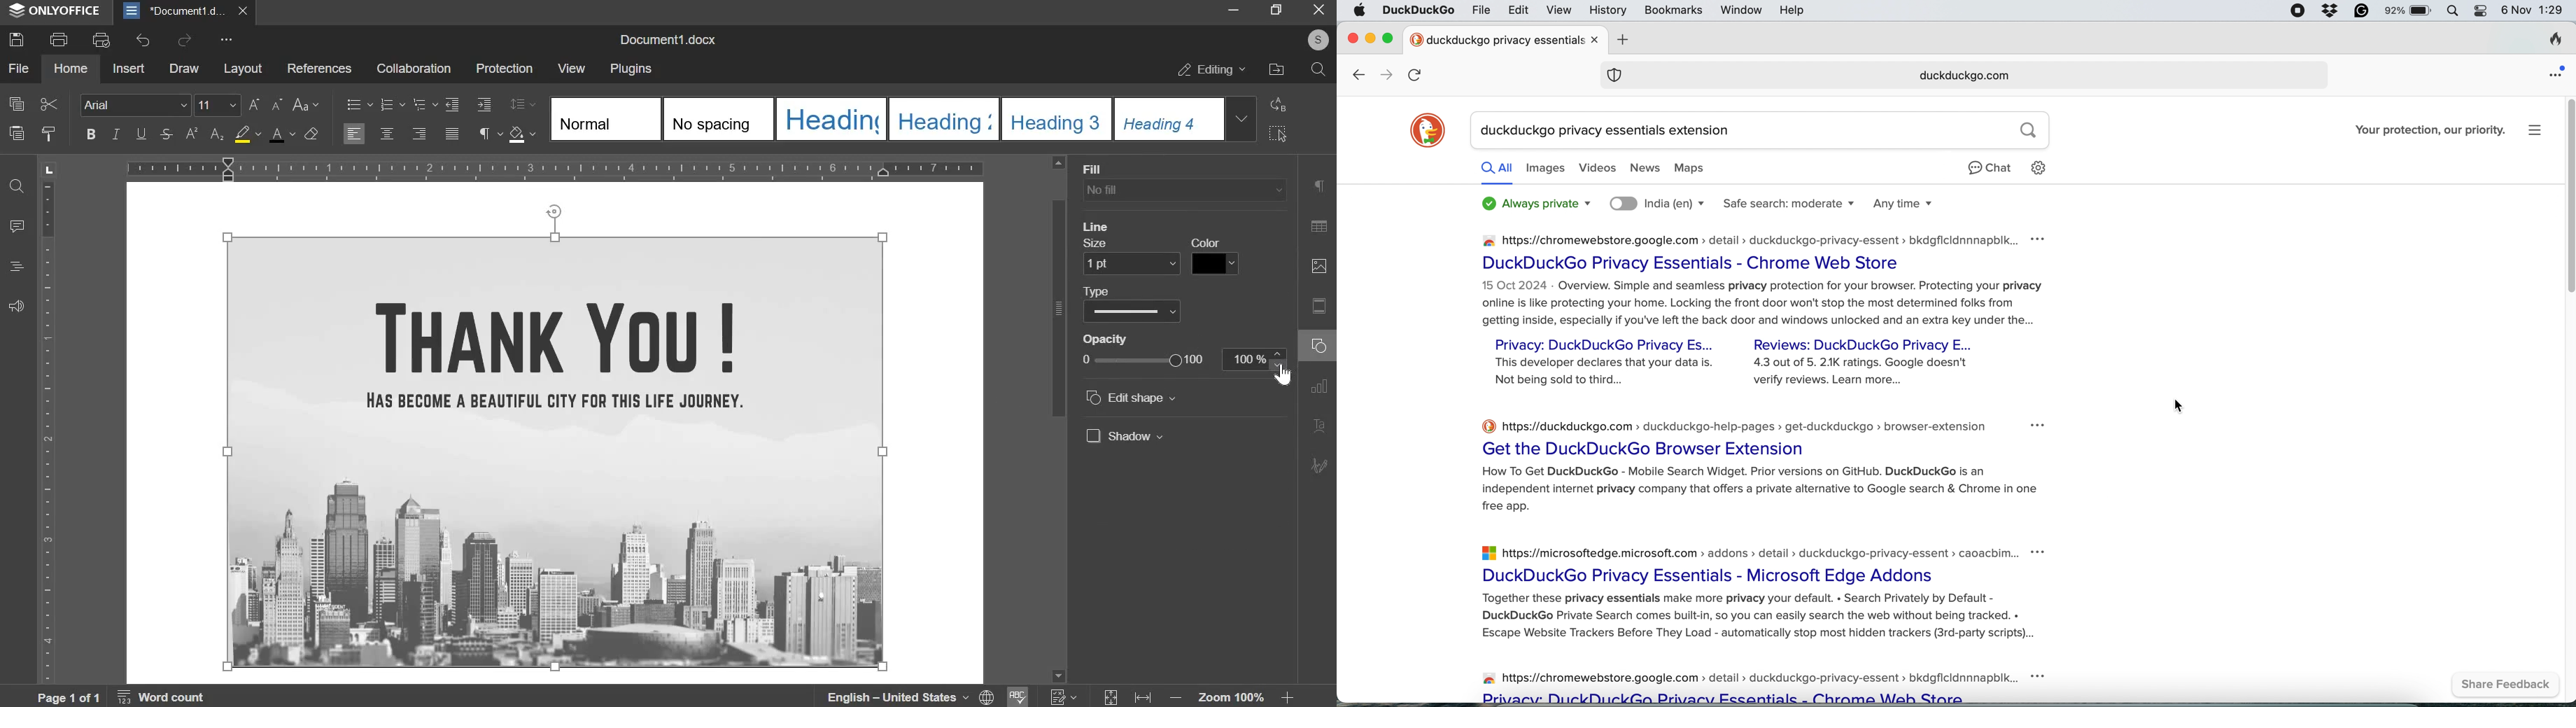 This screenshot has height=728, width=2576. I want to click on minimize, so click(1235, 10).